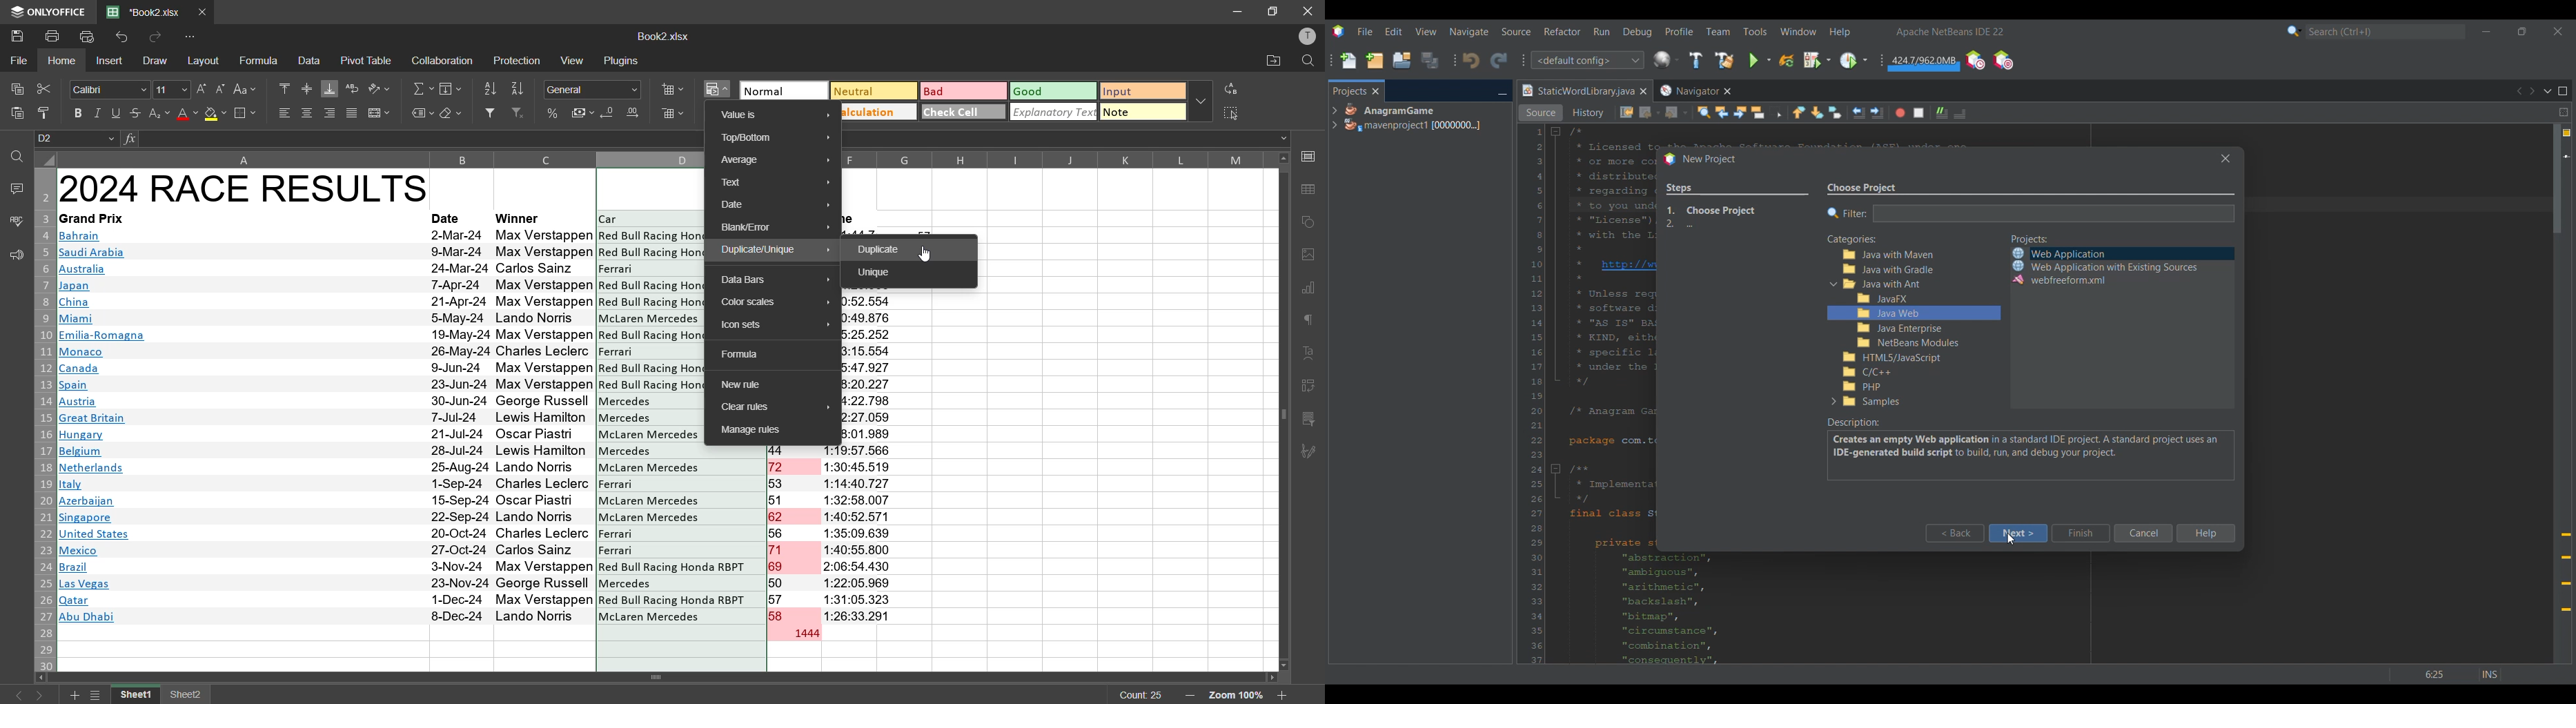  Describe the element at coordinates (870, 90) in the screenshot. I see `neutral` at that location.